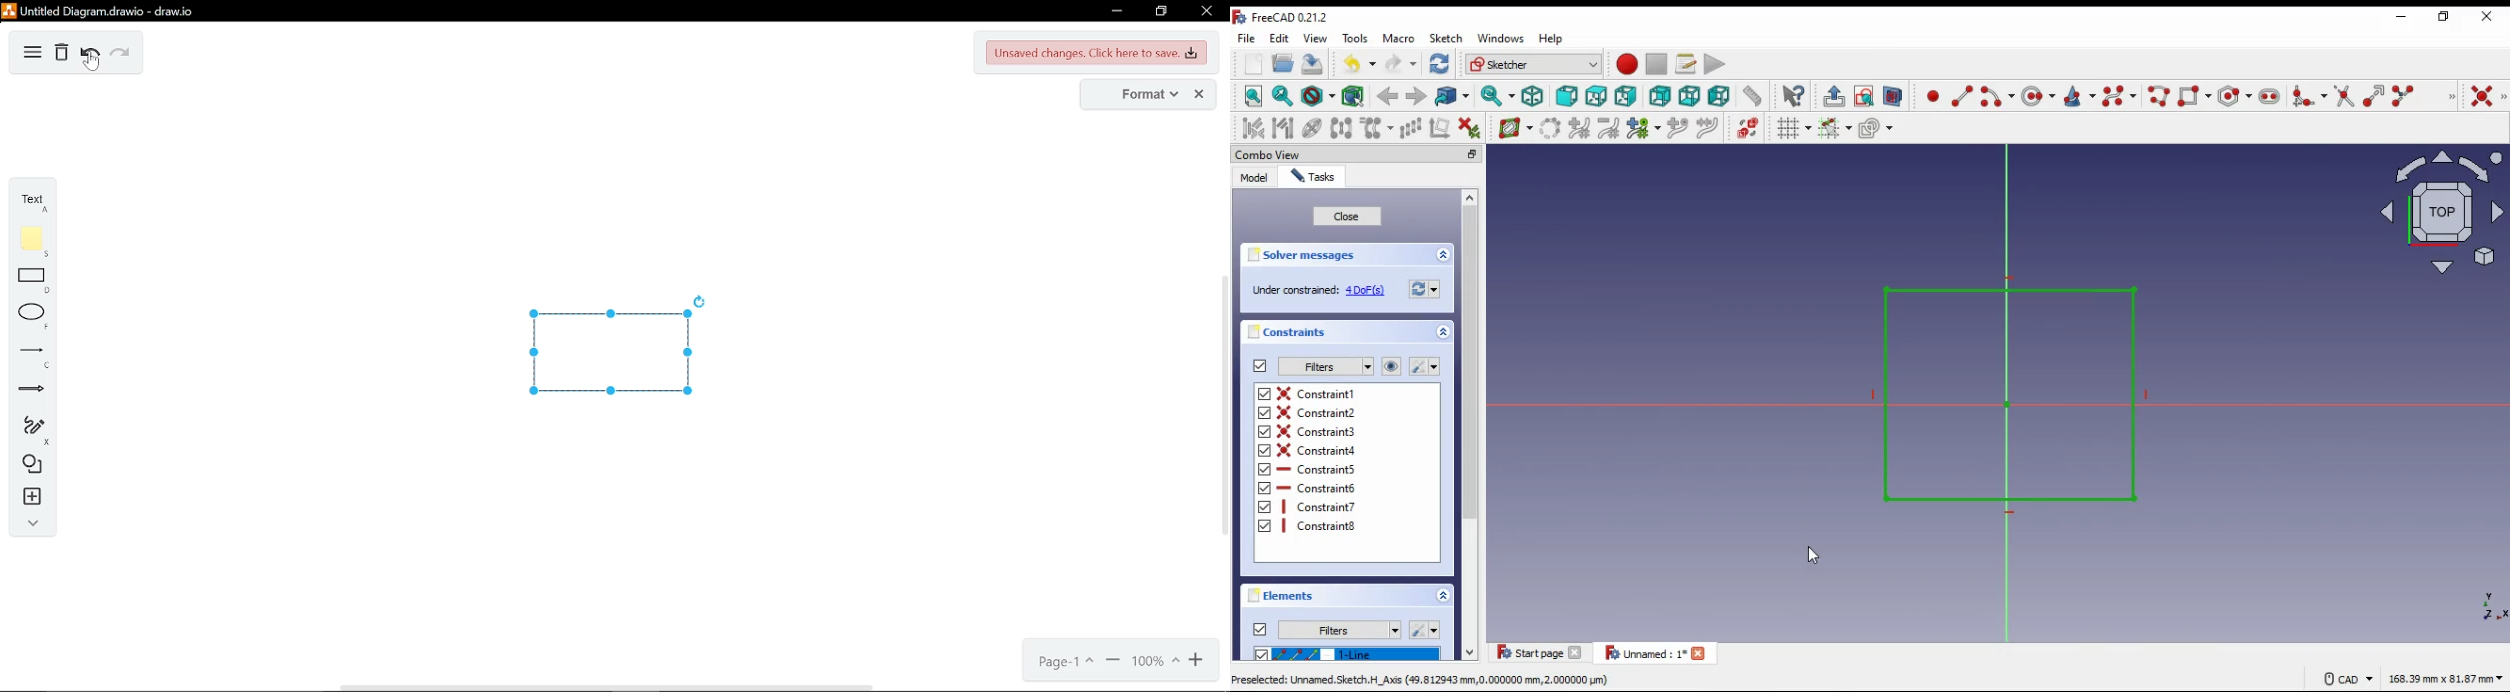 The image size is (2520, 700). What do you see at coordinates (1962, 96) in the screenshot?
I see `create line` at bounding box center [1962, 96].